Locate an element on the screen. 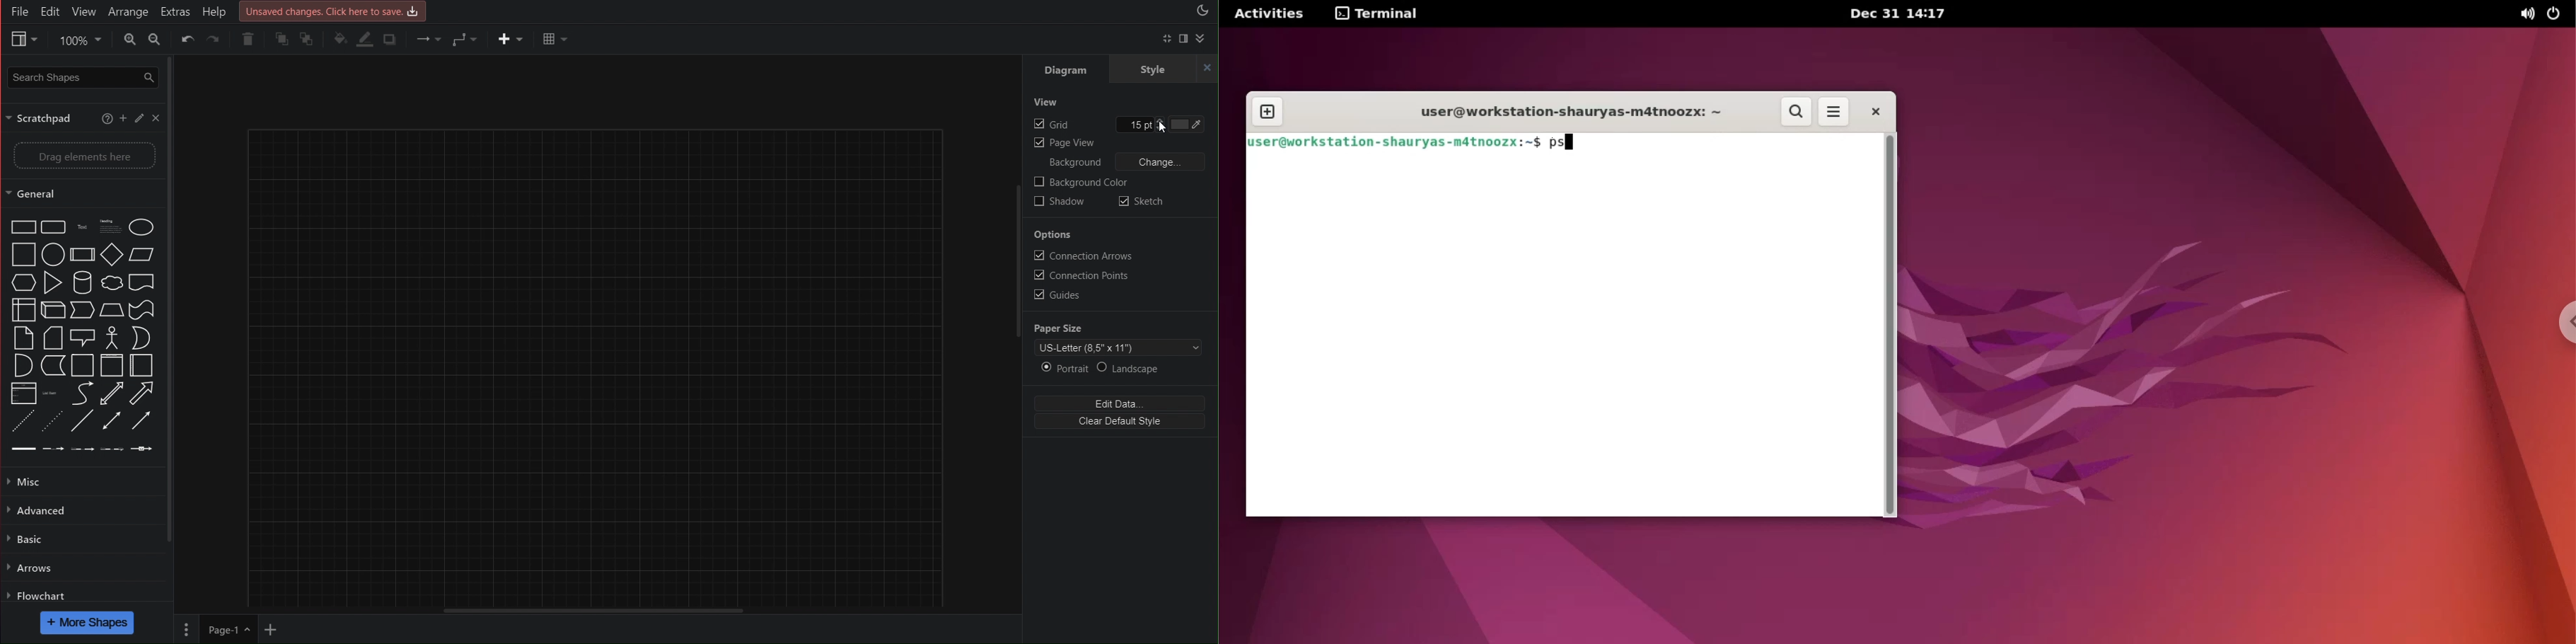 This screenshot has height=644, width=2576. Cylinder is located at coordinates (81, 280).